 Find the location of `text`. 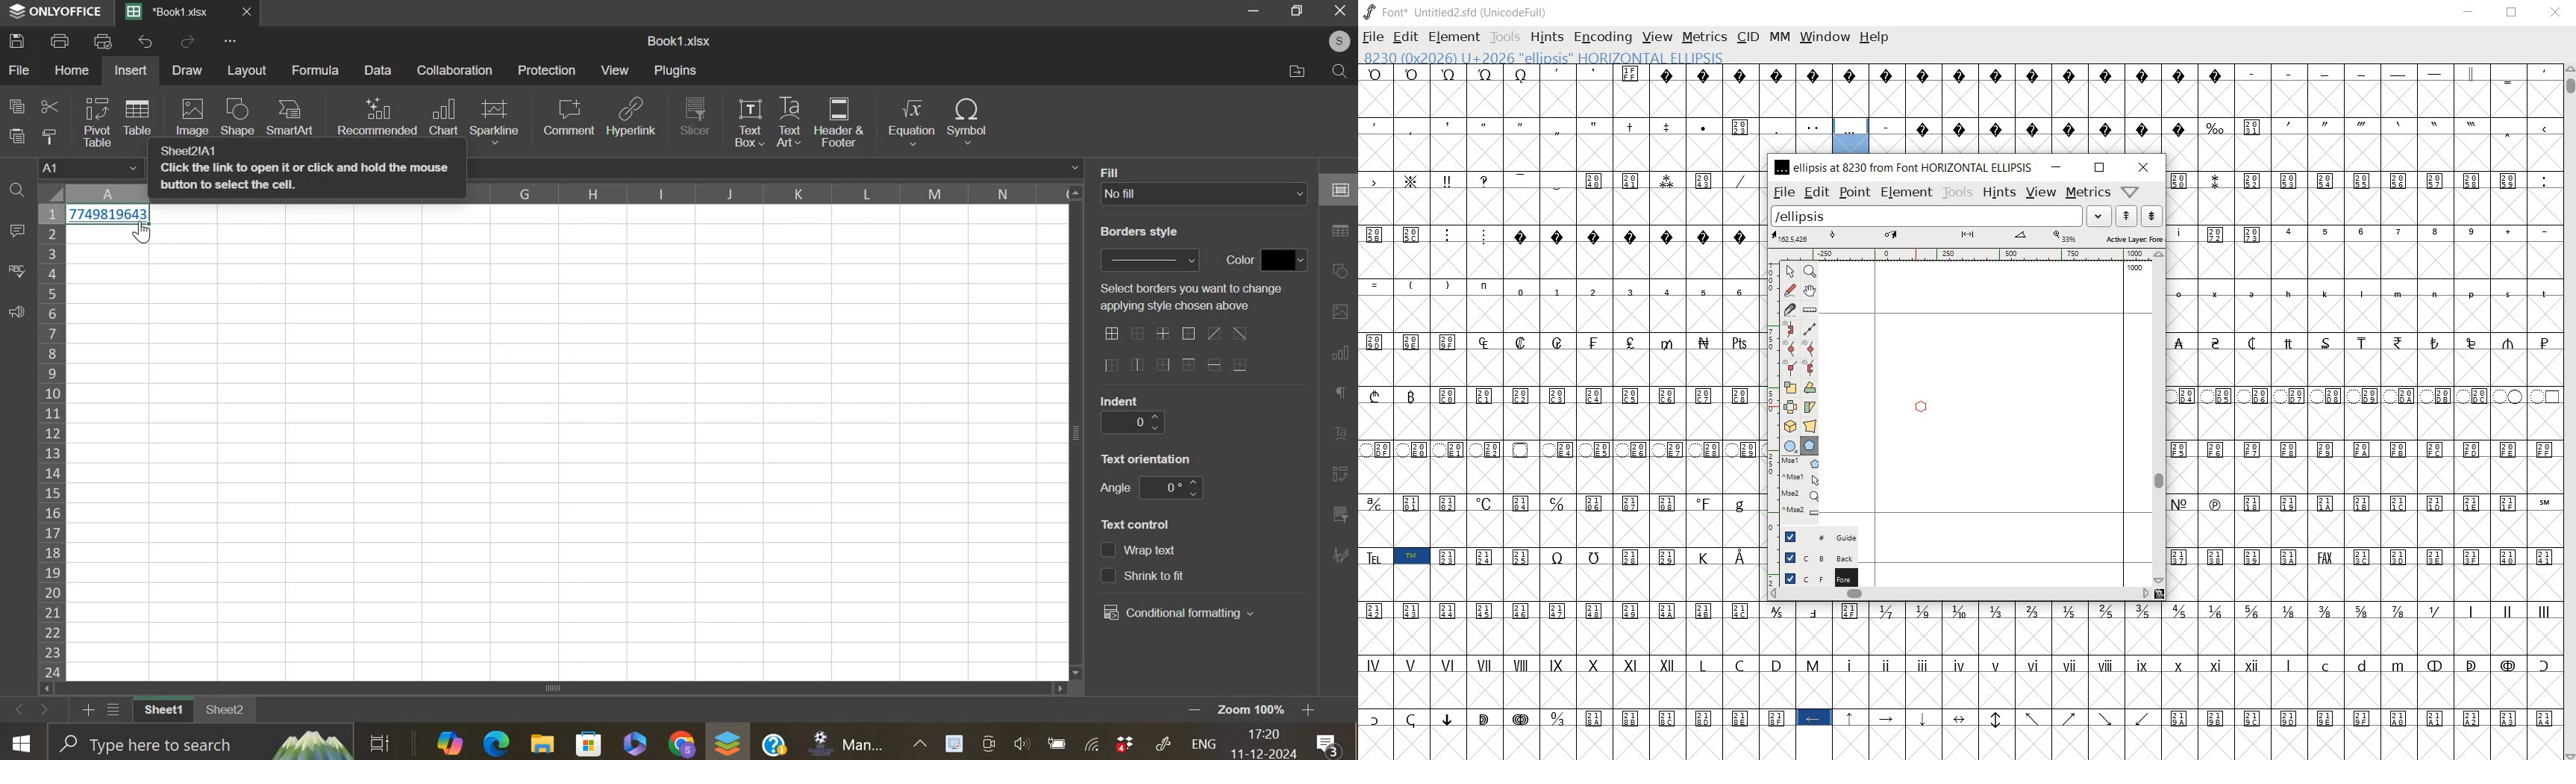

text is located at coordinates (1236, 260).